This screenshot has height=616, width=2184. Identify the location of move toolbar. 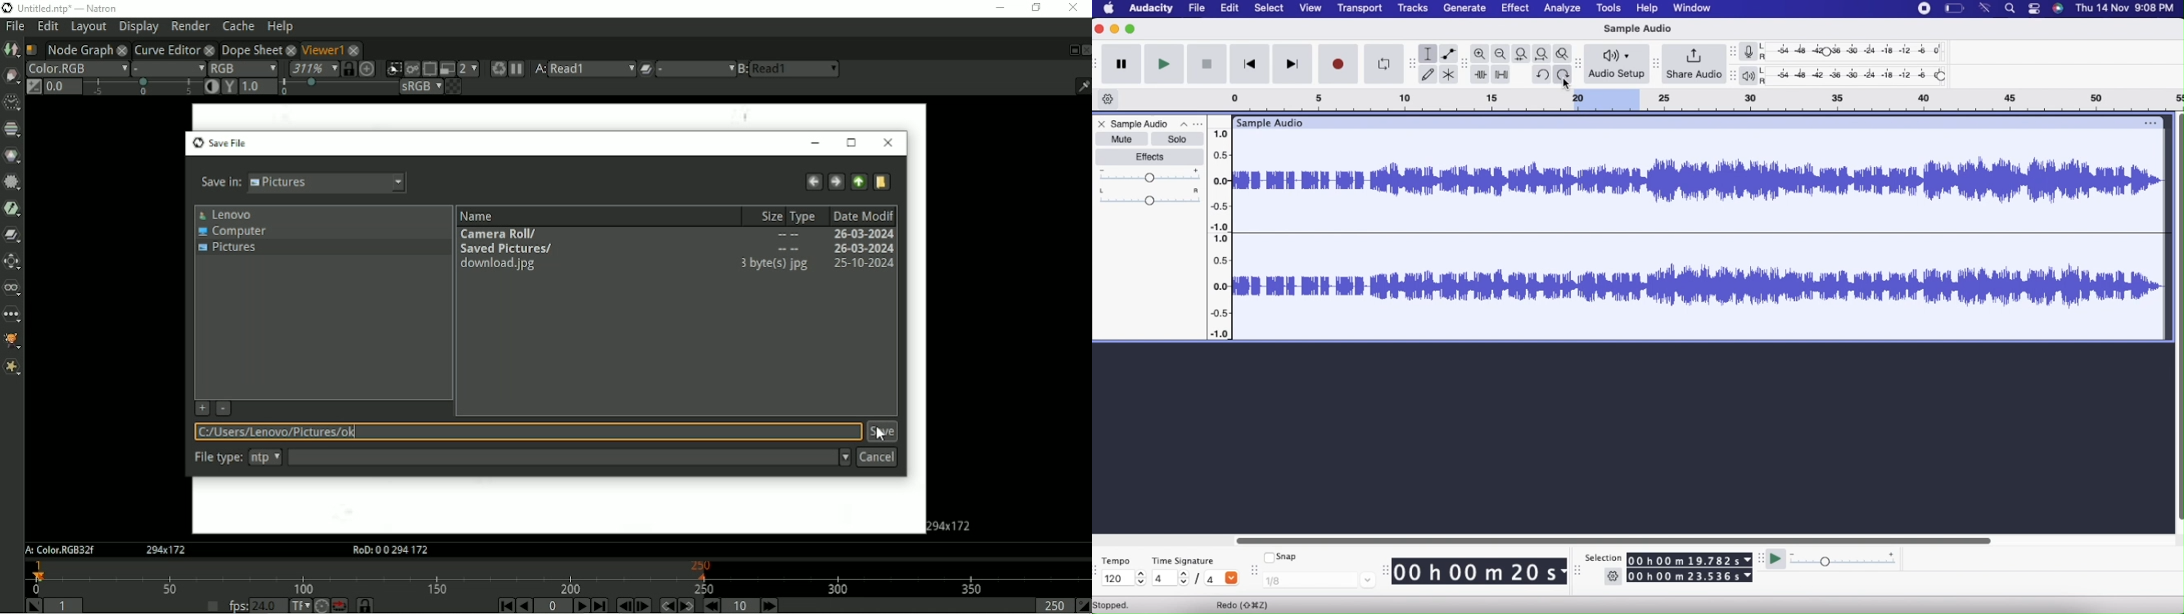
(1760, 558).